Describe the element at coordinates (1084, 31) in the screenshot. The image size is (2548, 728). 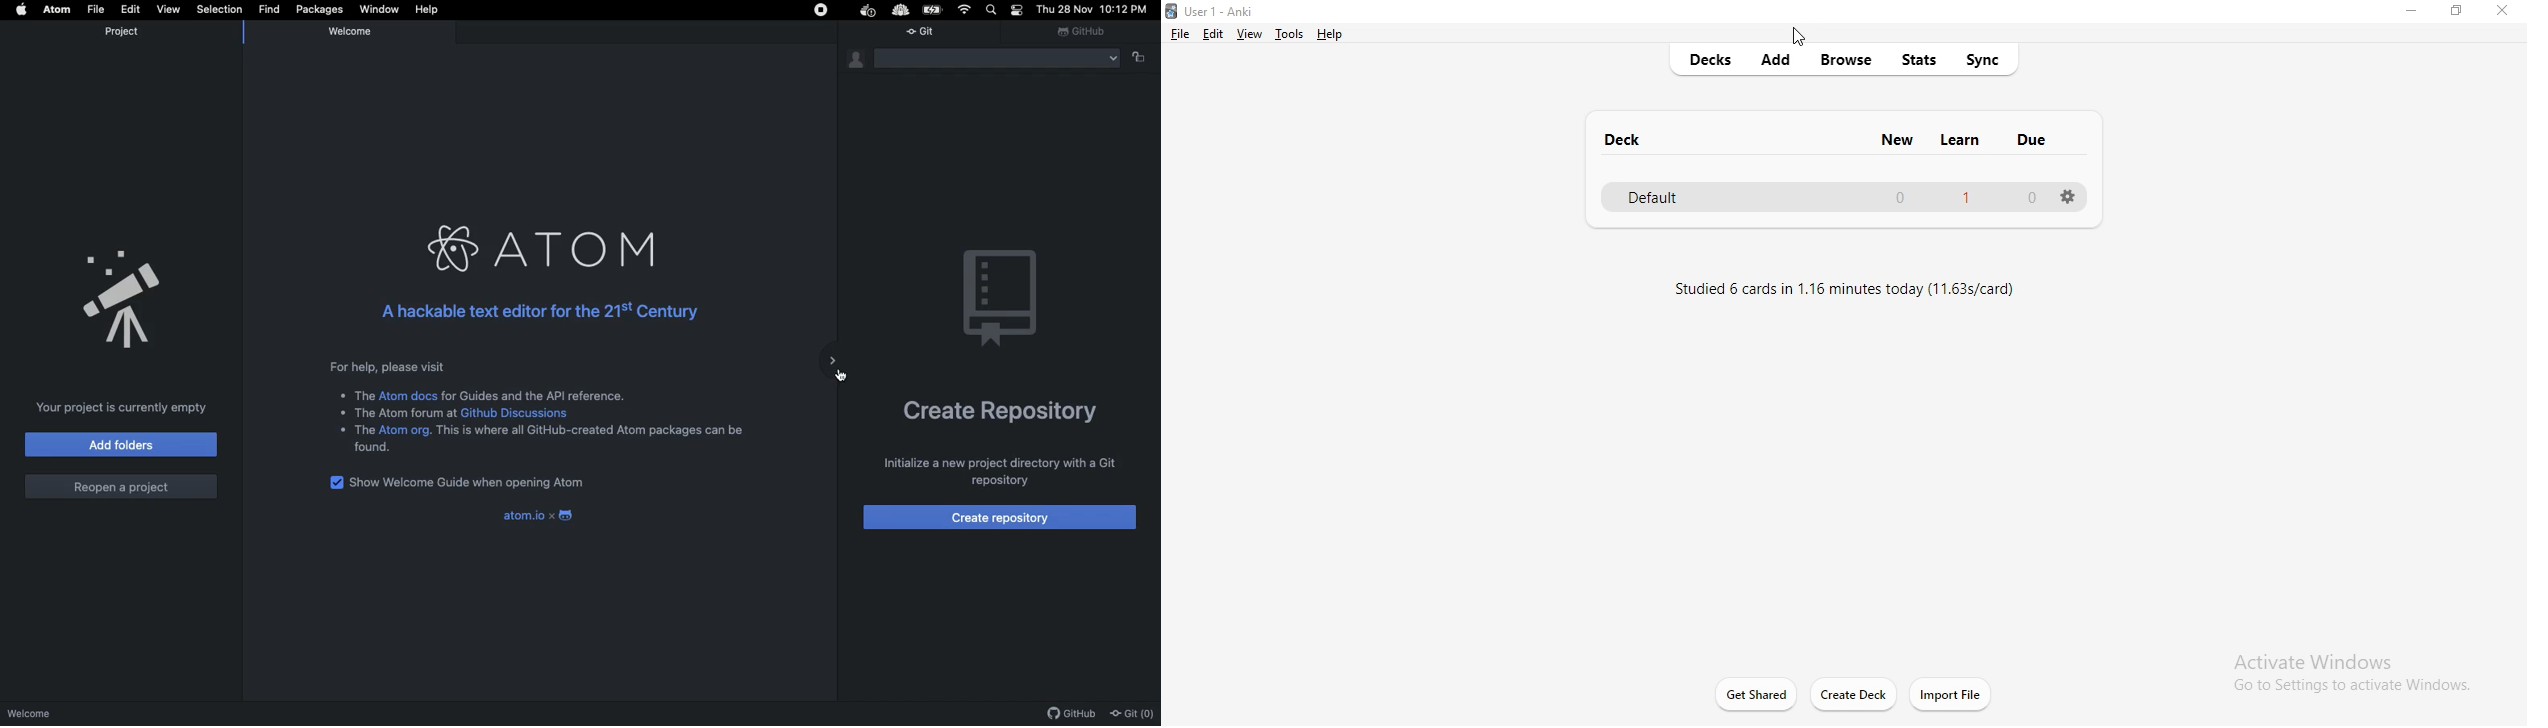
I see `Github` at that location.